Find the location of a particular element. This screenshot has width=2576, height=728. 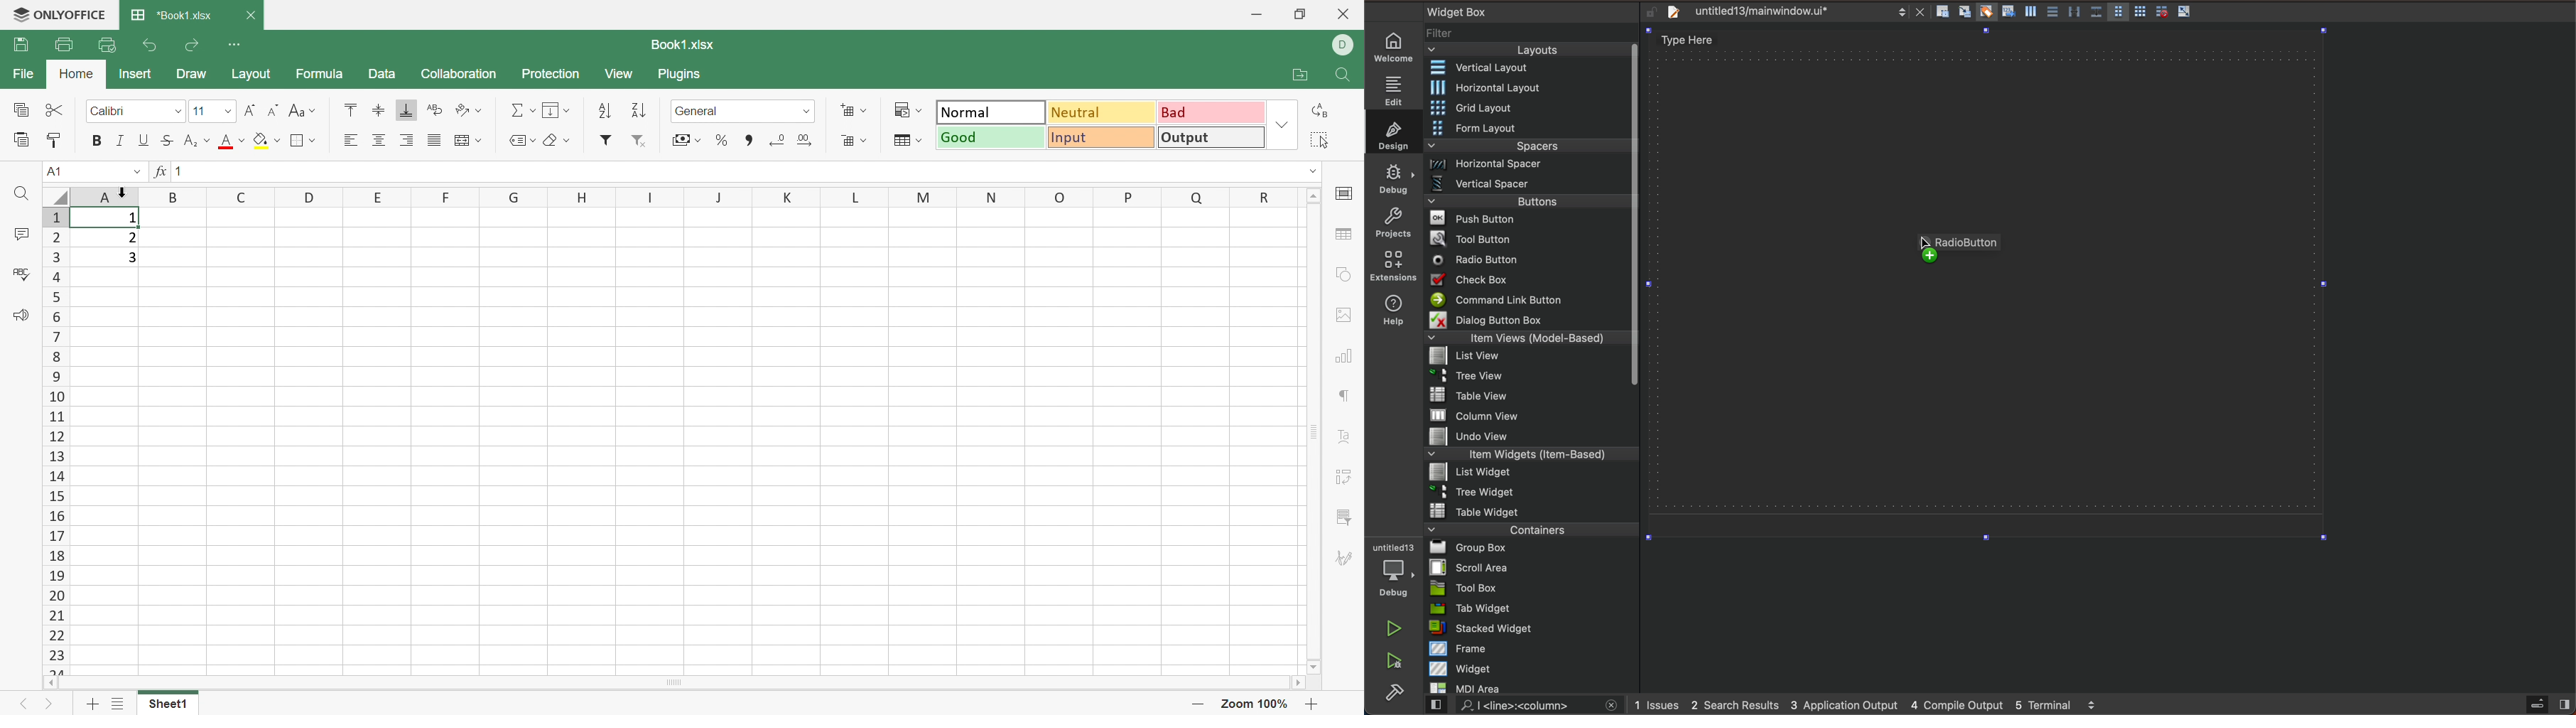

Redo is located at coordinates (195, 43).